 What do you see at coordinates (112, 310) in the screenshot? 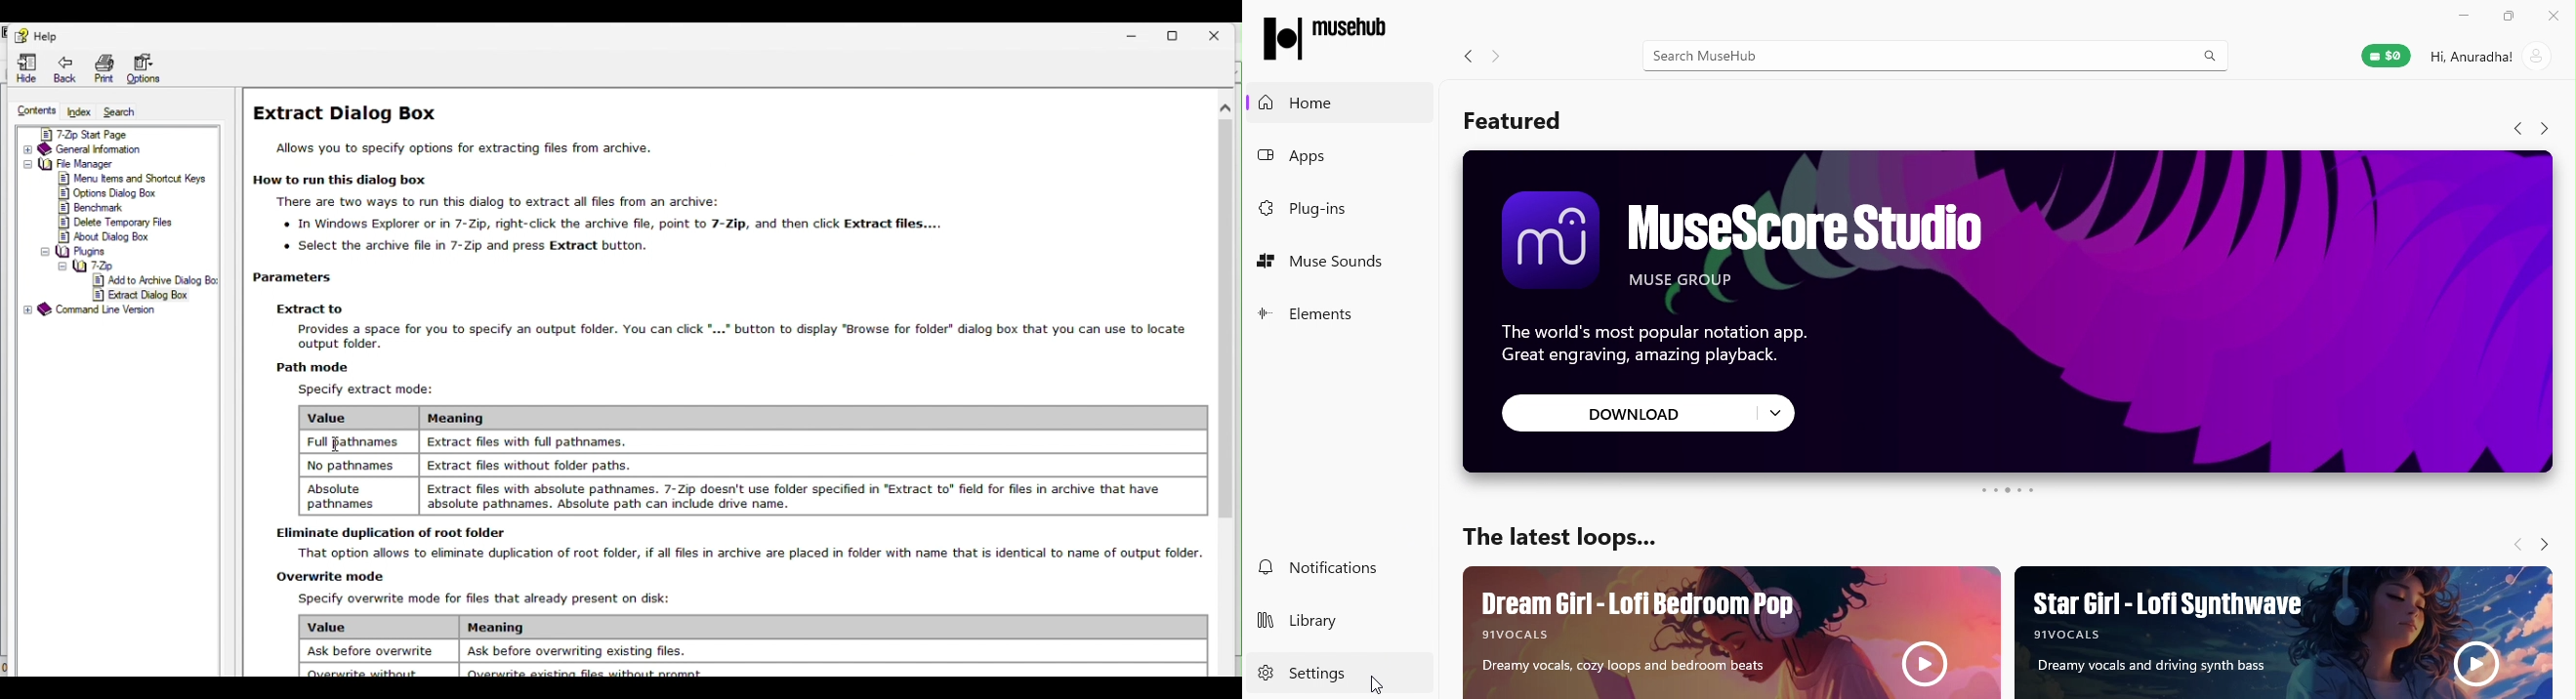
I see `Command Line Version` at bounding box center [112, 310].